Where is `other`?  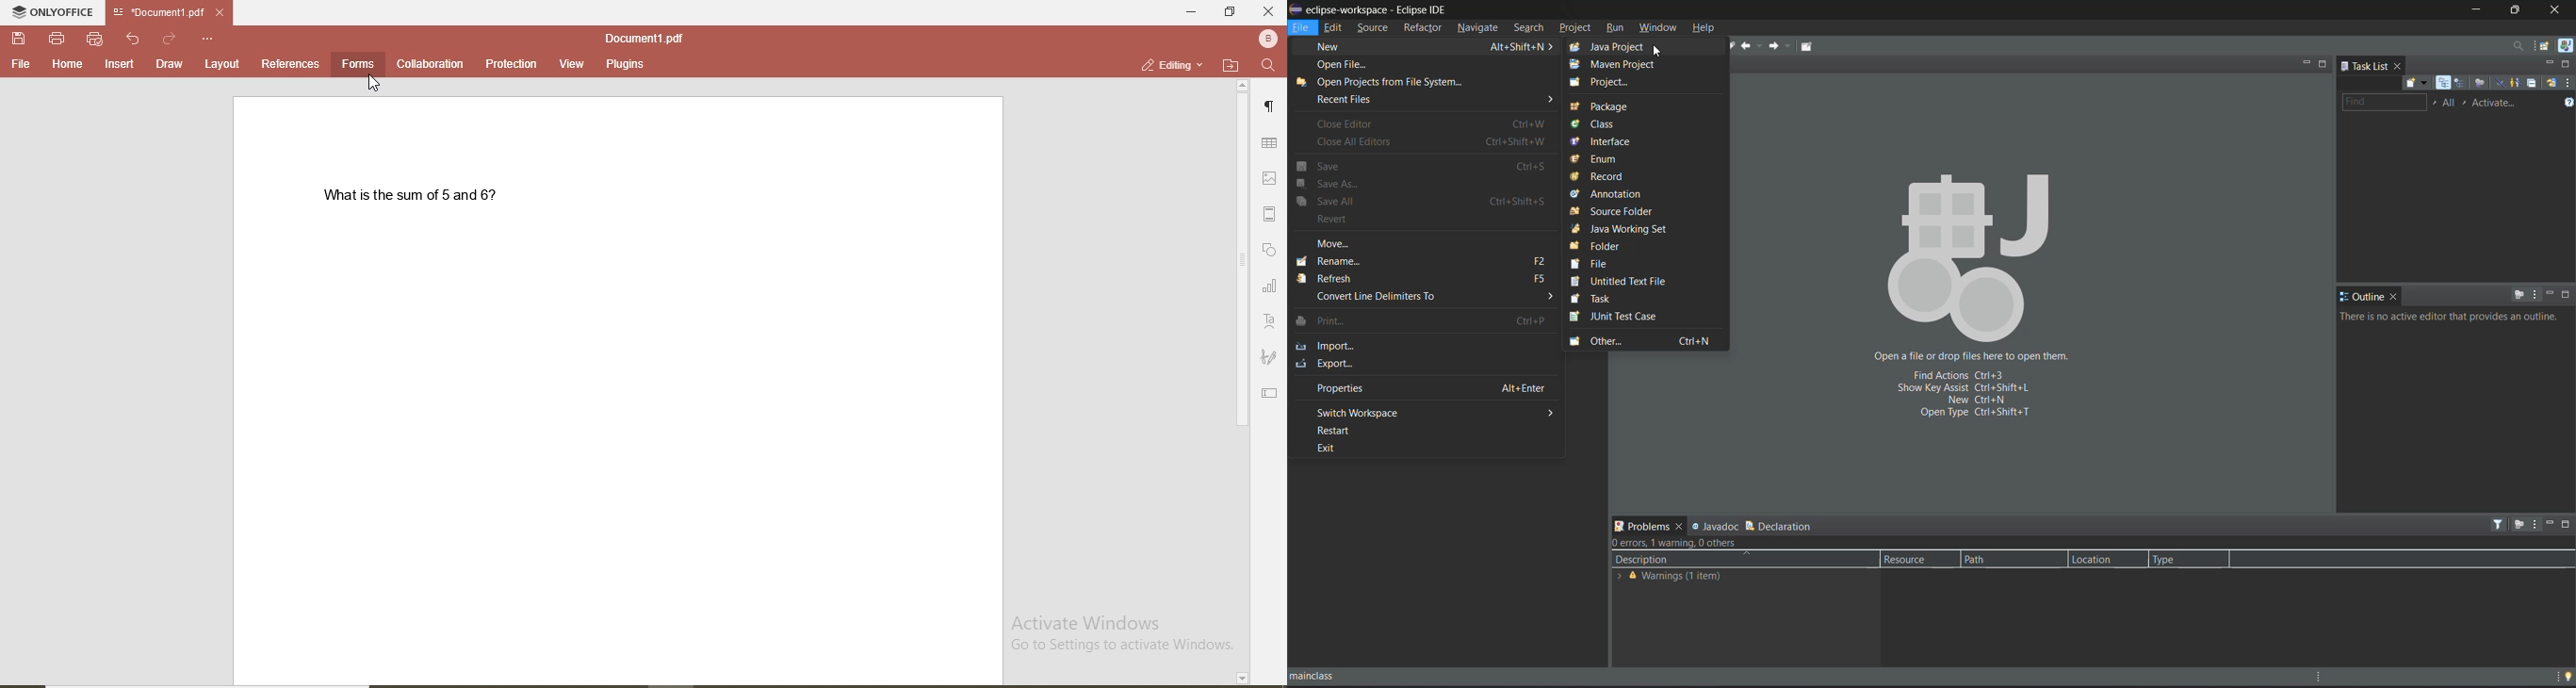
other is located at coordinates (1645, 342).